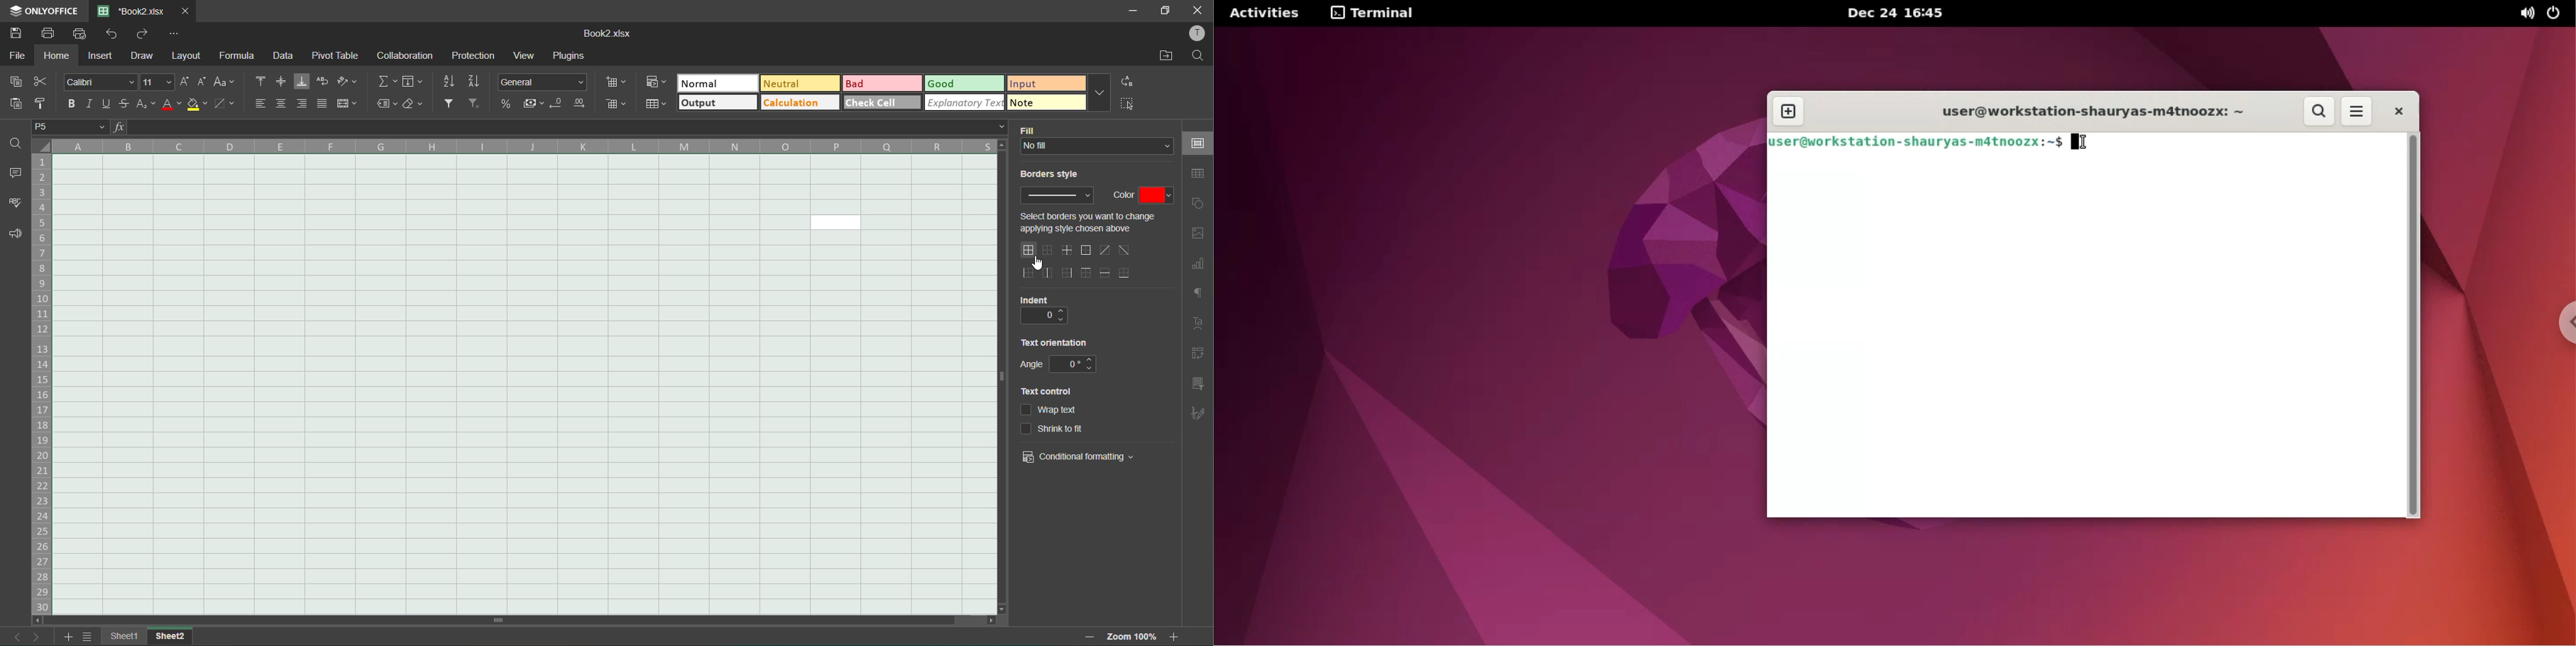 Image resolution: width=2576 pixels, height=672 pixels. What do you see at coordinates (1030, 250) in the screenshot?
I see `all borders` at bounding box center [1030, 250].